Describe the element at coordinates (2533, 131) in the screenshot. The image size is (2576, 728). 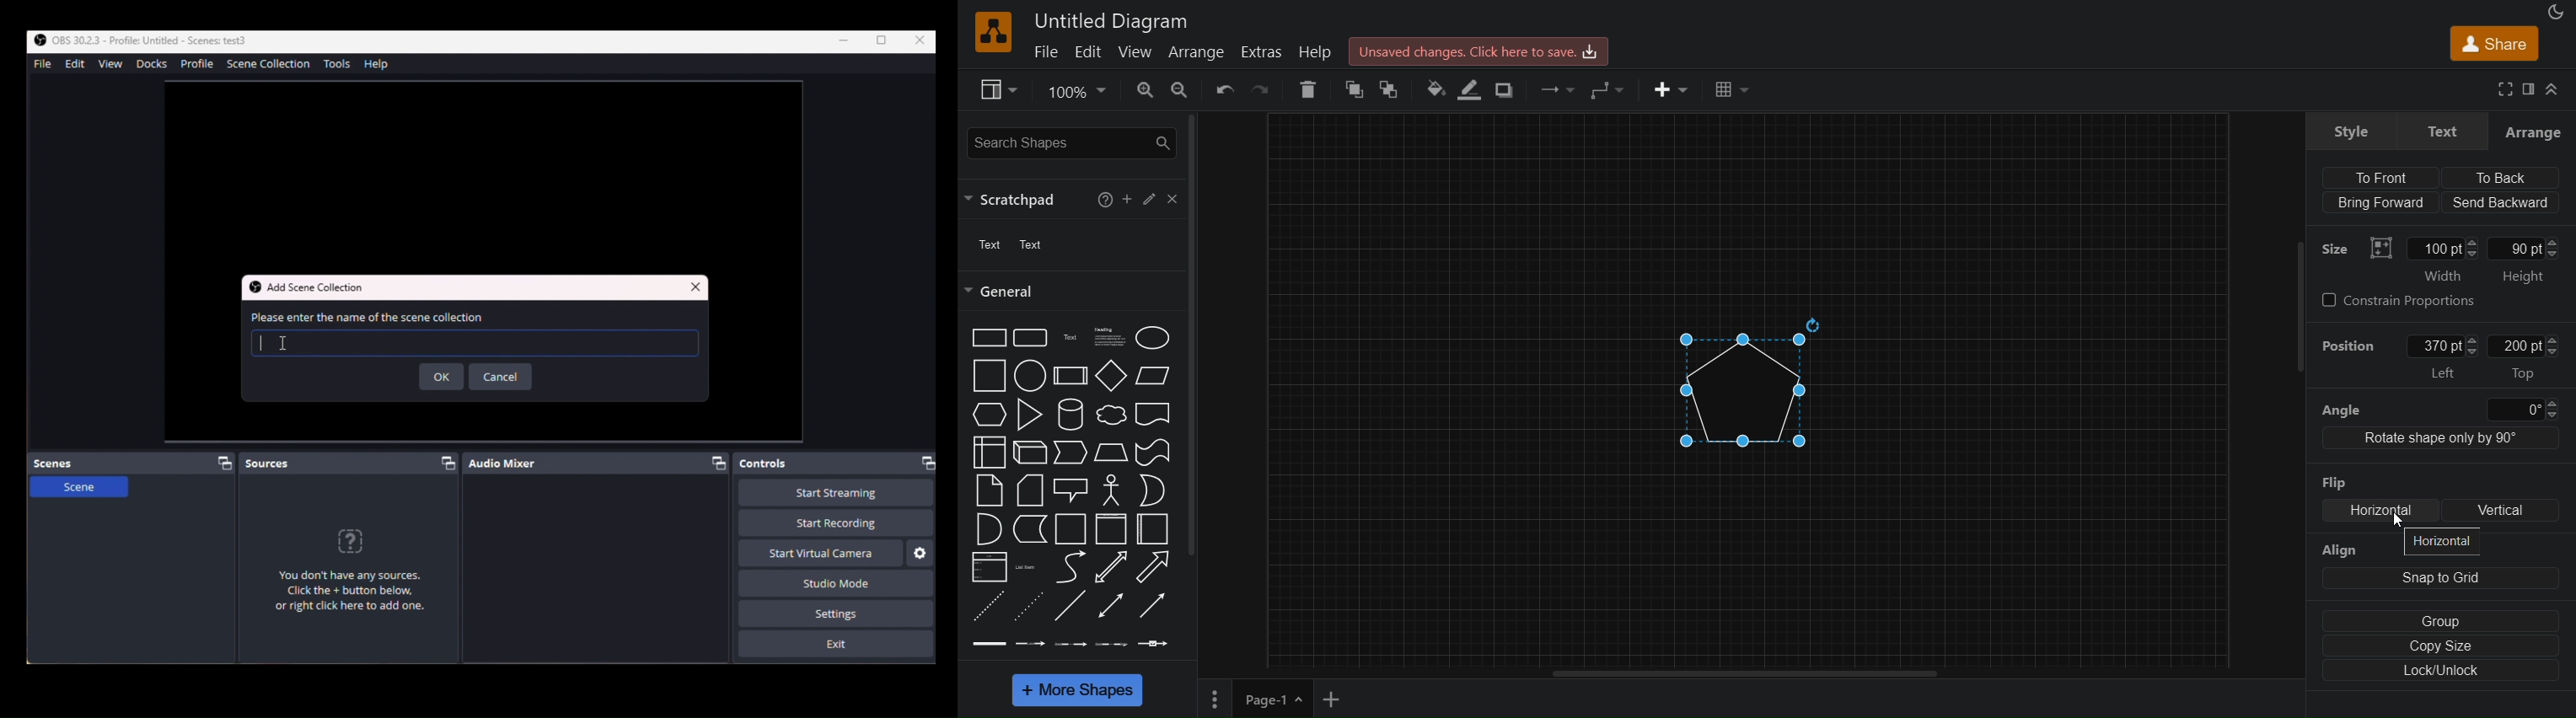
I see `arrange` at that location.